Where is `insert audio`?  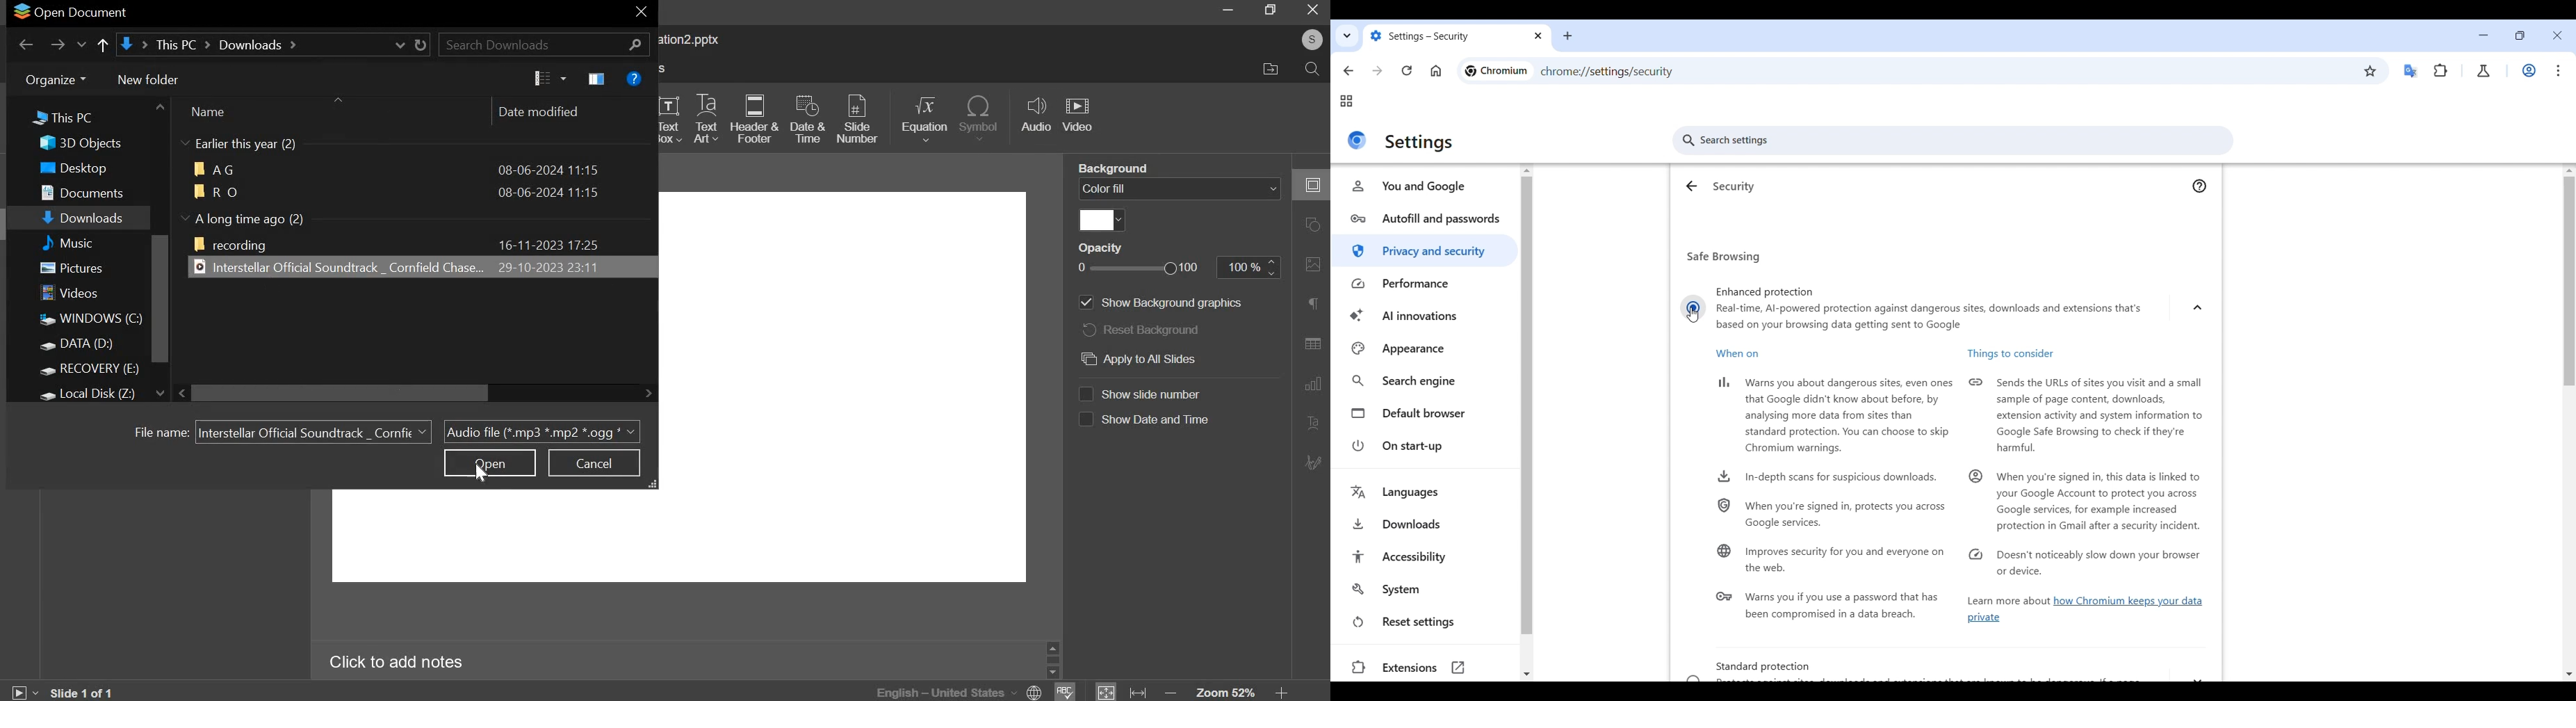 insert audio is located at coordinates (1037, 116).